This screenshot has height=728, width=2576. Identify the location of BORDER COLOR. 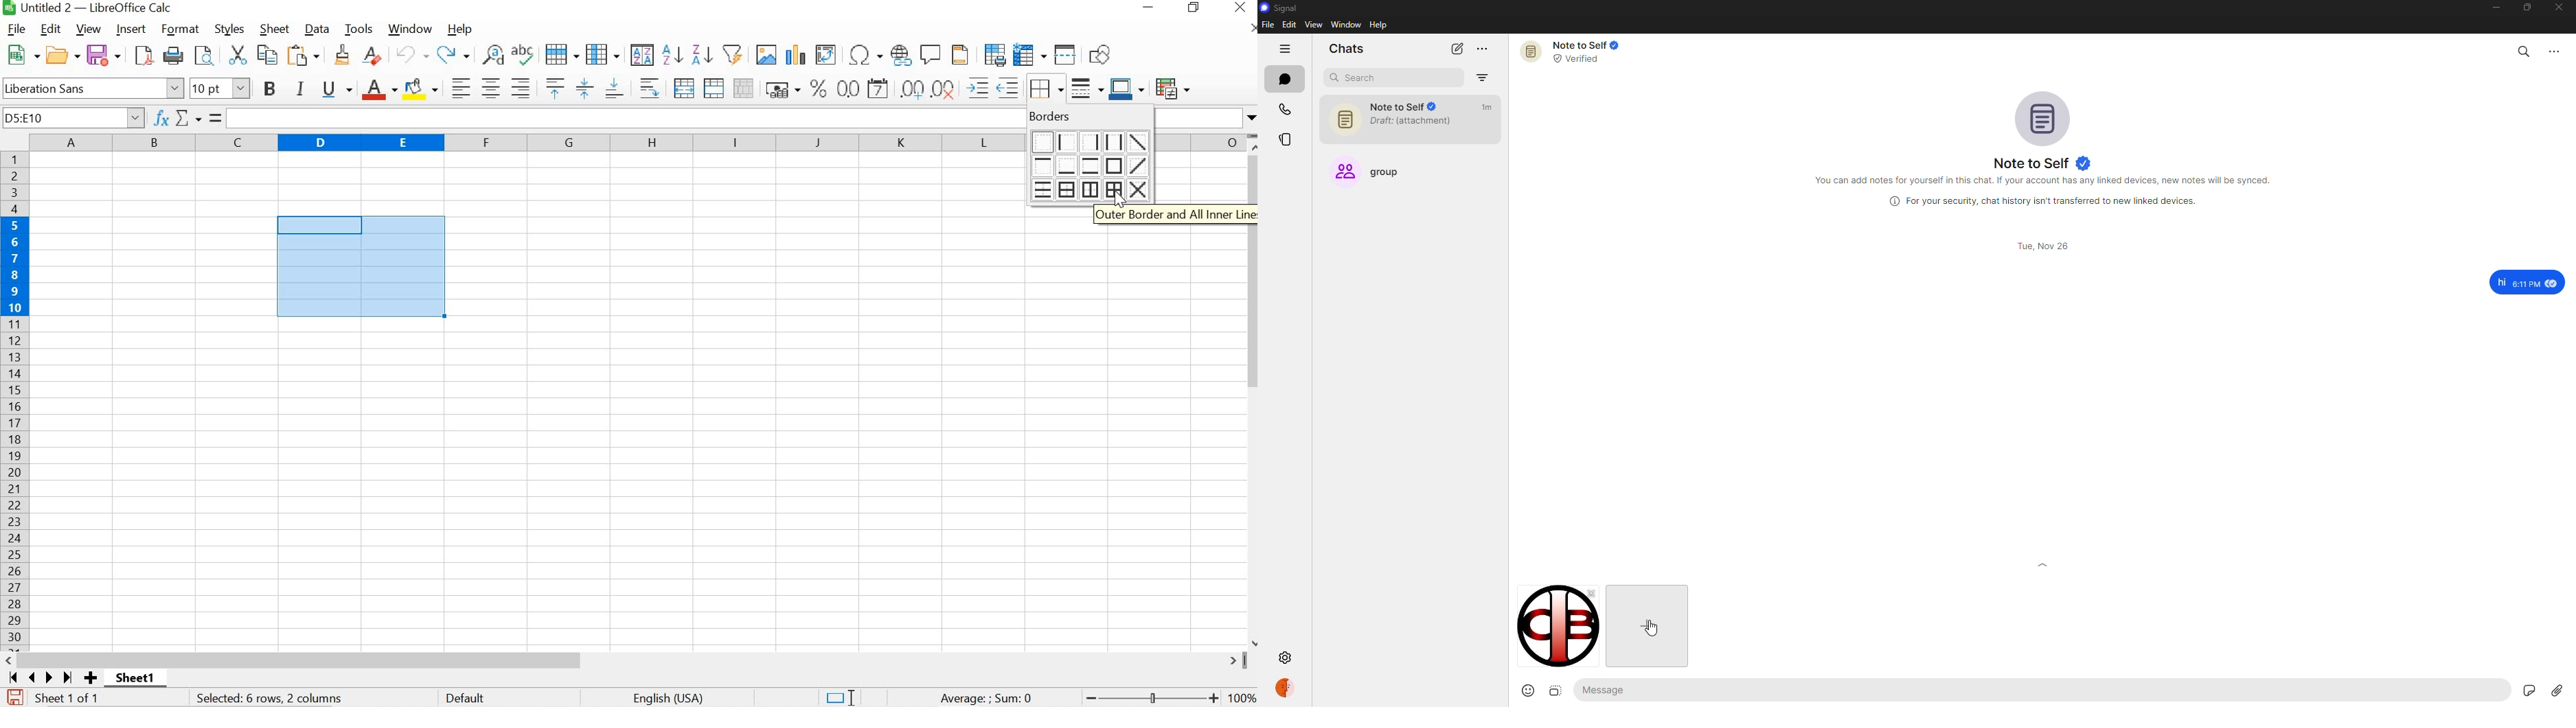
(1127, 88).